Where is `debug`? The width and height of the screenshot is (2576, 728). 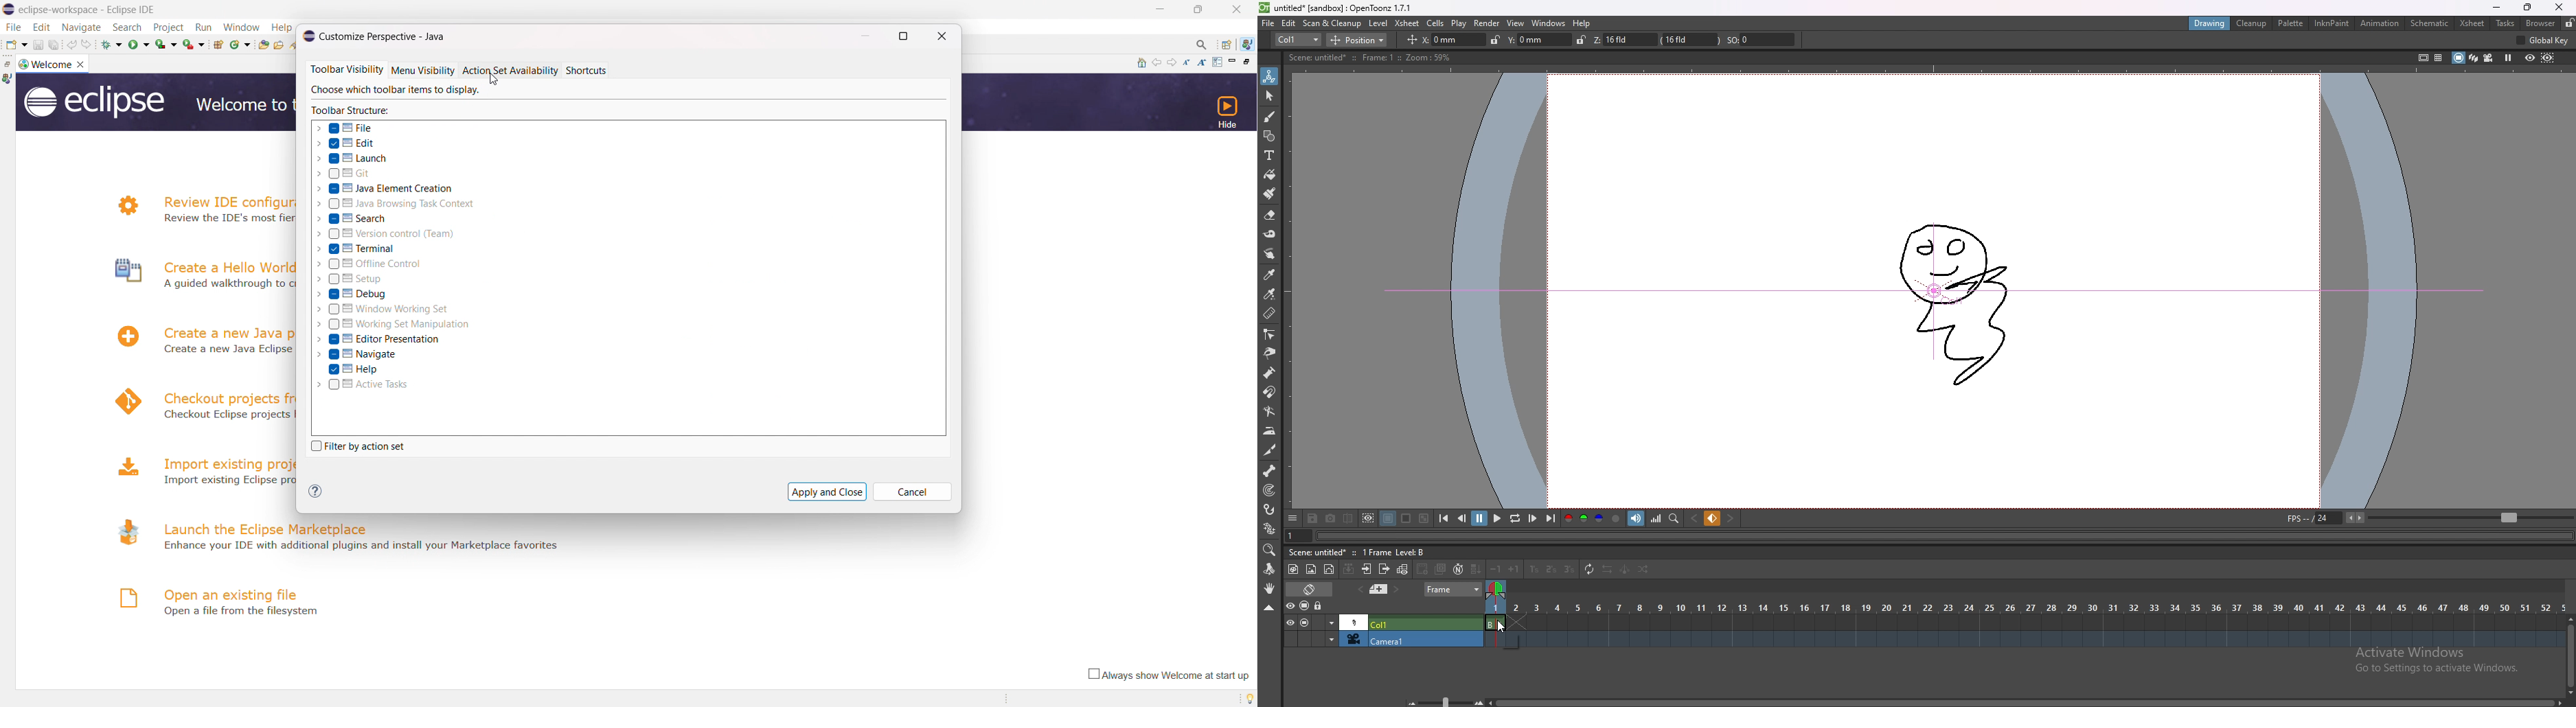 debug is located at coordinates (350, 294).